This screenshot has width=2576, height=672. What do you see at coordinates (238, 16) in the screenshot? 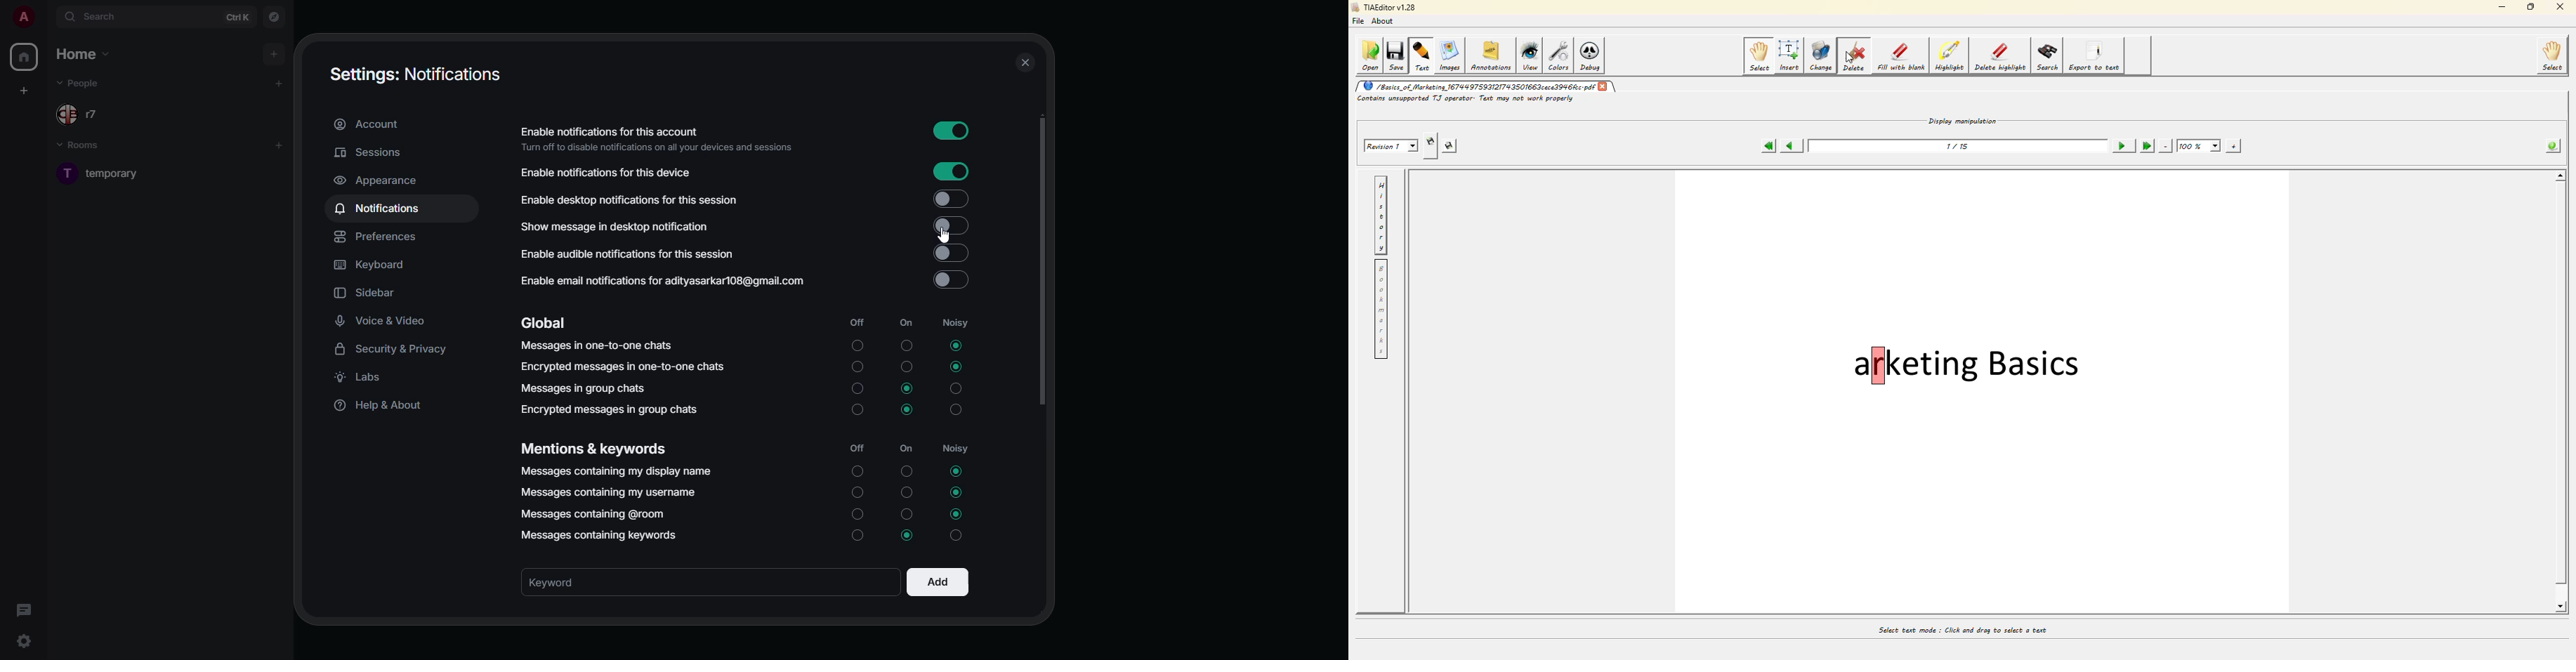
I see `ctrl K` at bounding box center [238, 16].